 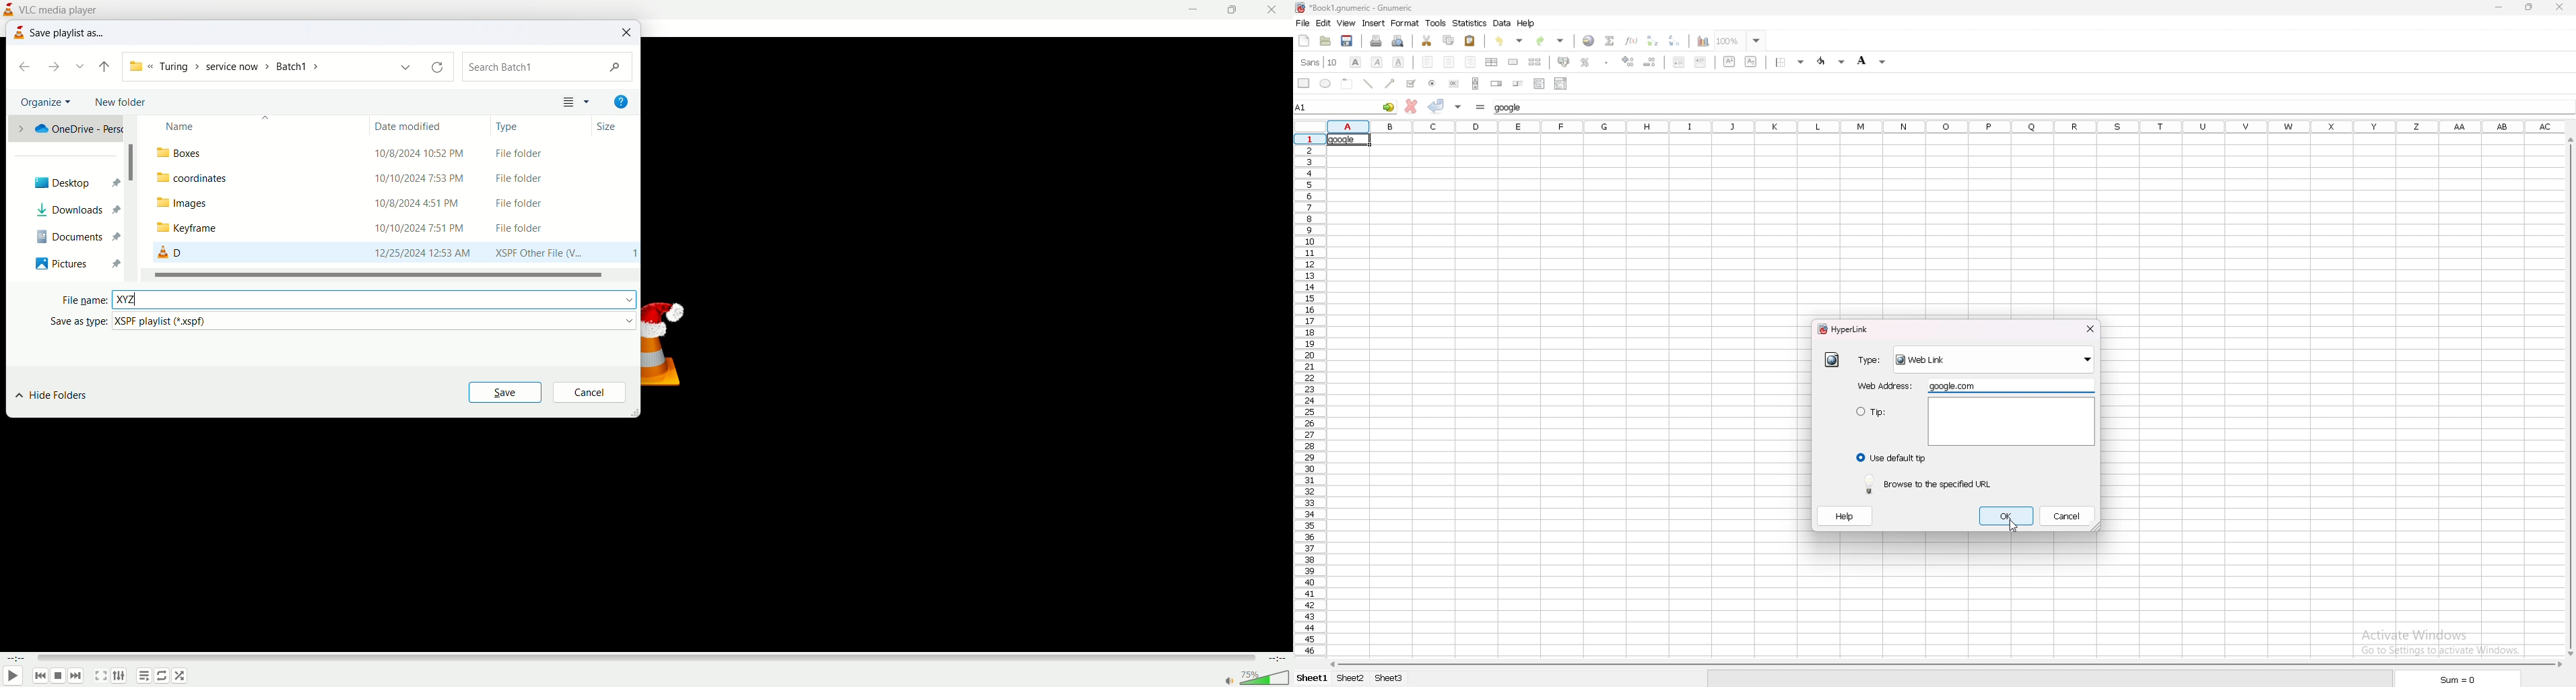 I want to click on seek bar, so click(x=647, y=657).